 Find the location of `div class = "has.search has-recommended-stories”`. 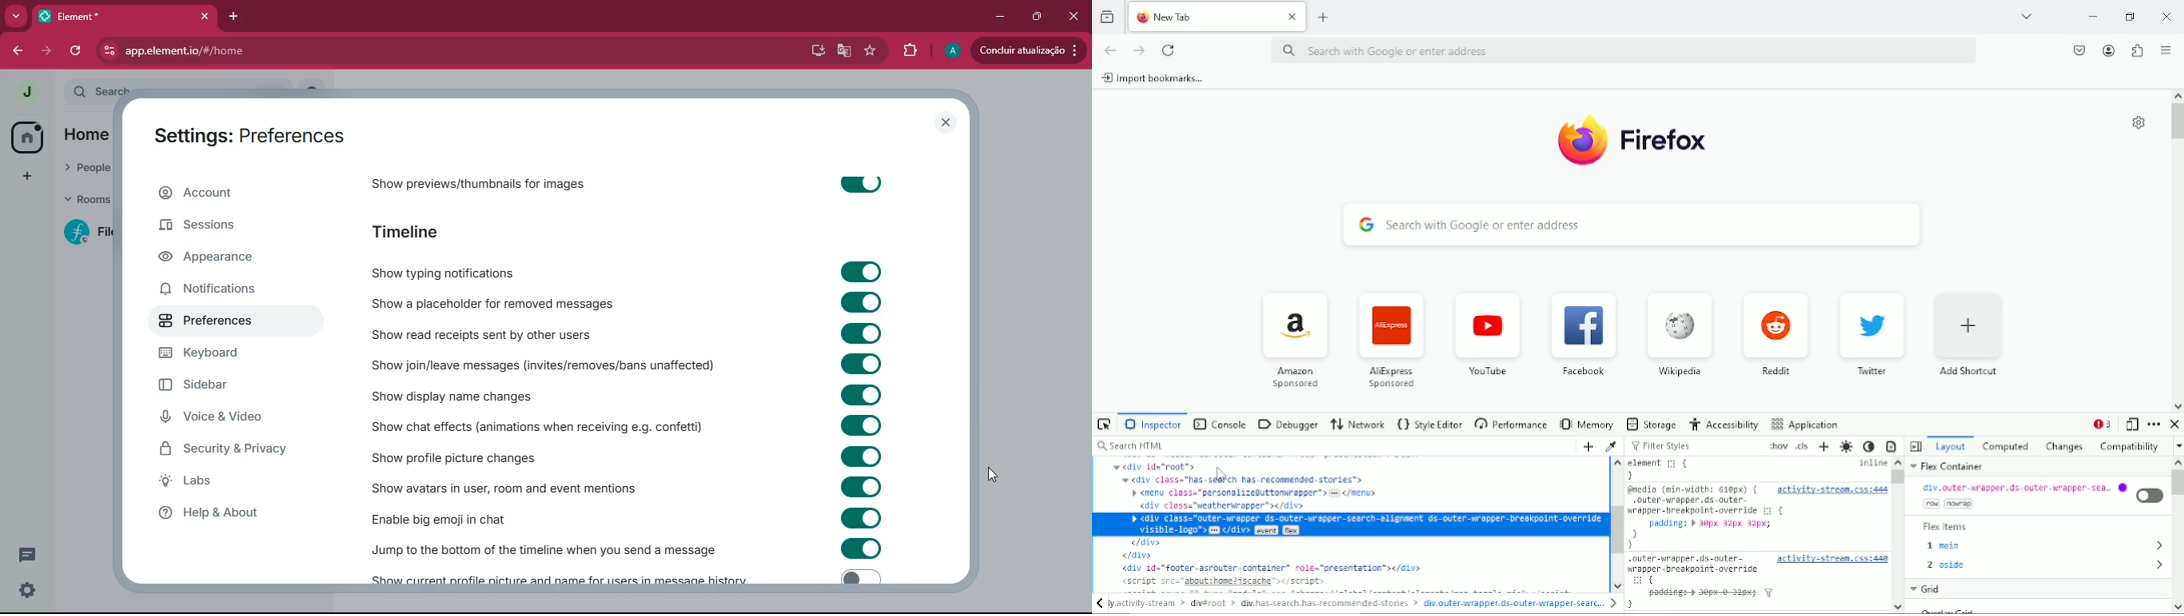

div class = "has.search has-recommended-stories” is located at coordinates (1255, 479).